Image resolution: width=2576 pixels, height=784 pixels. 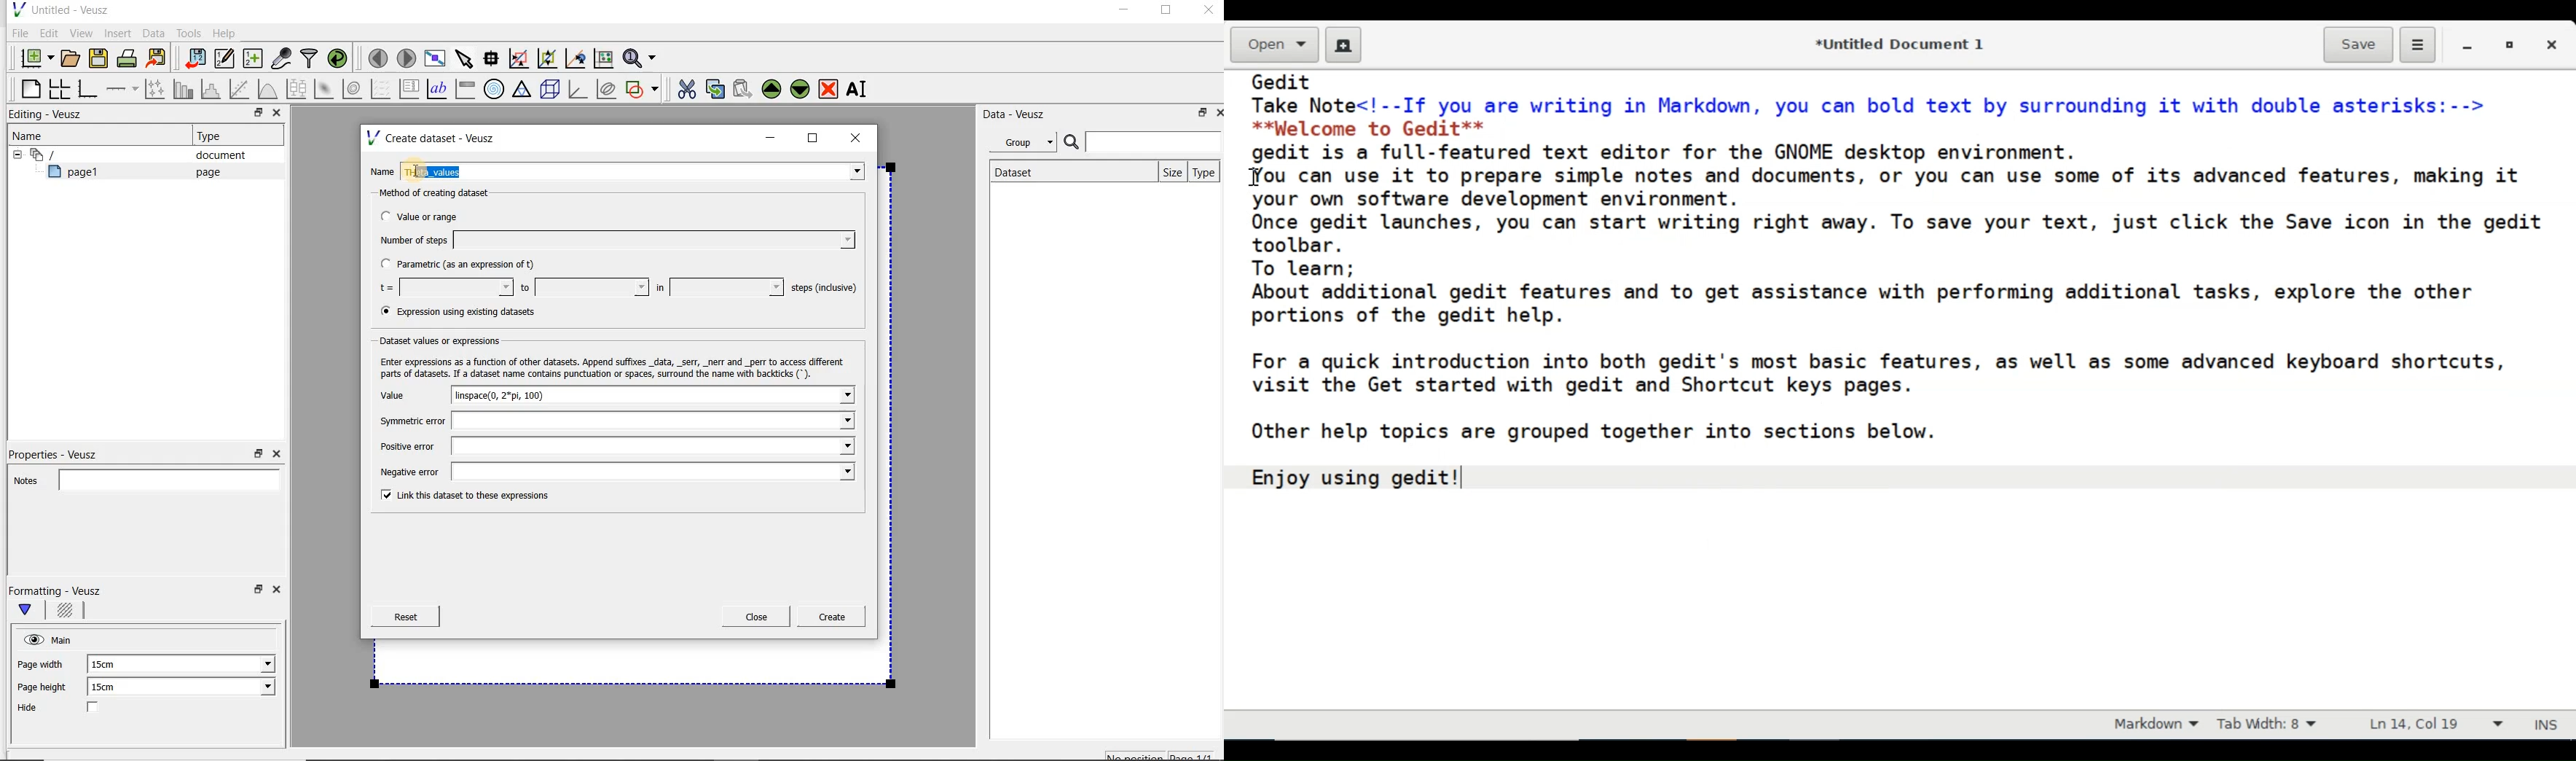 I want to click on Link this dataset to these expressions, so click(x=460, y=496).